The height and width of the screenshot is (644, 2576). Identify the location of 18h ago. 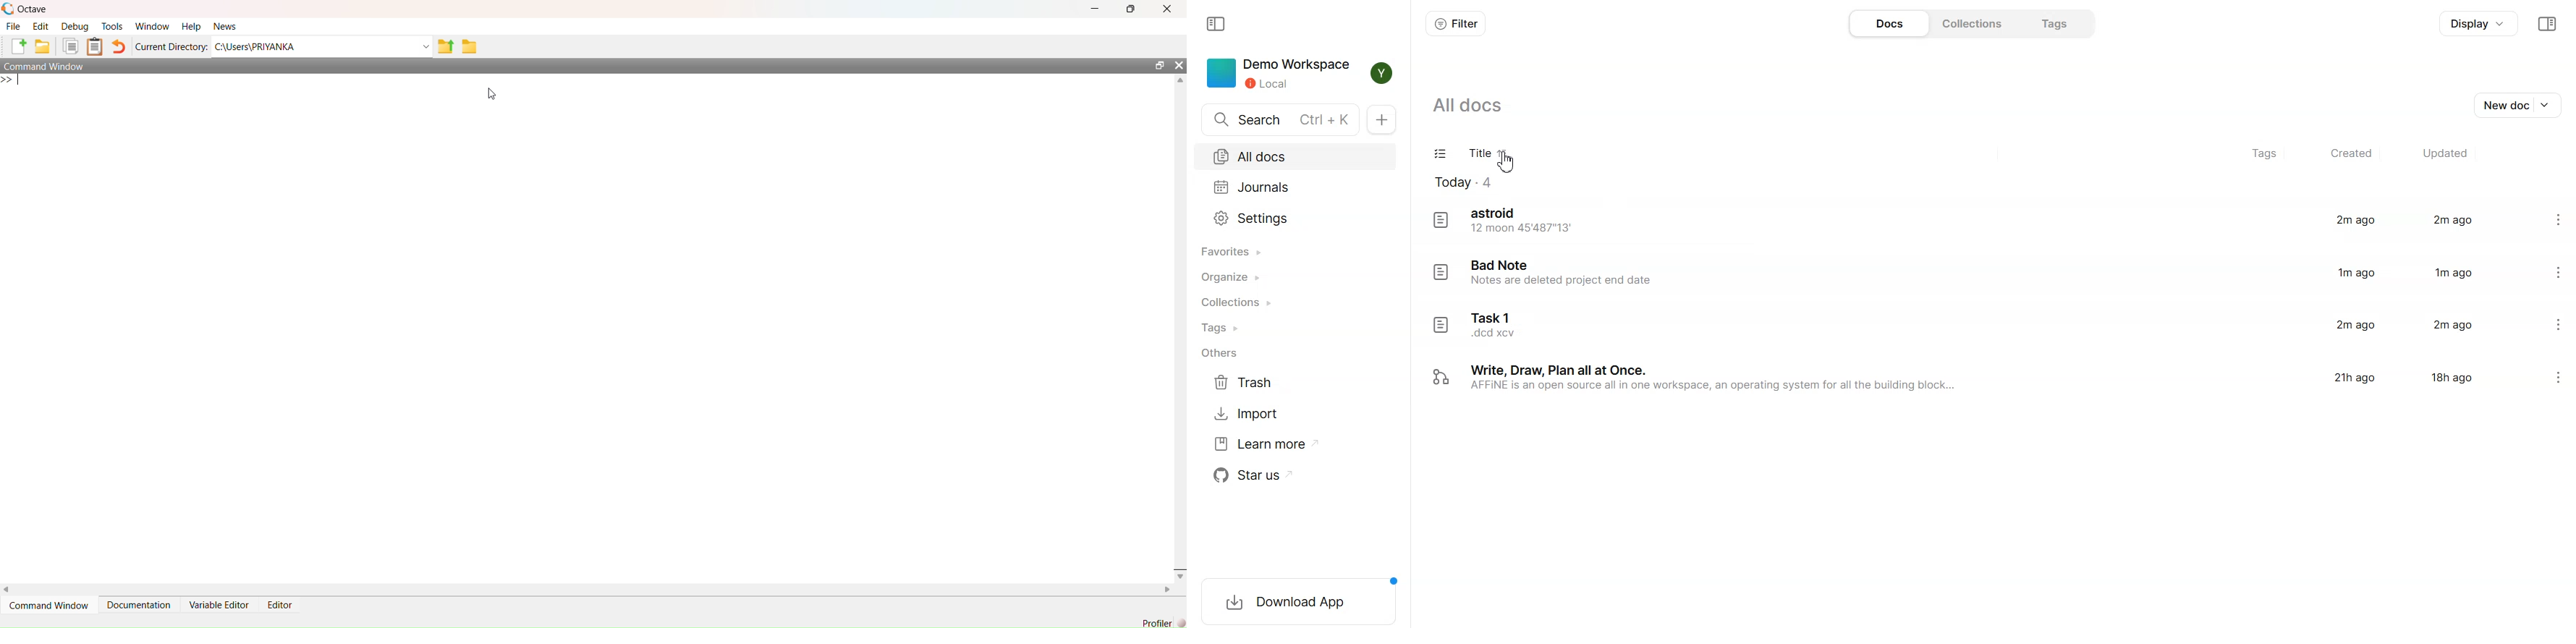
(2452, 380).